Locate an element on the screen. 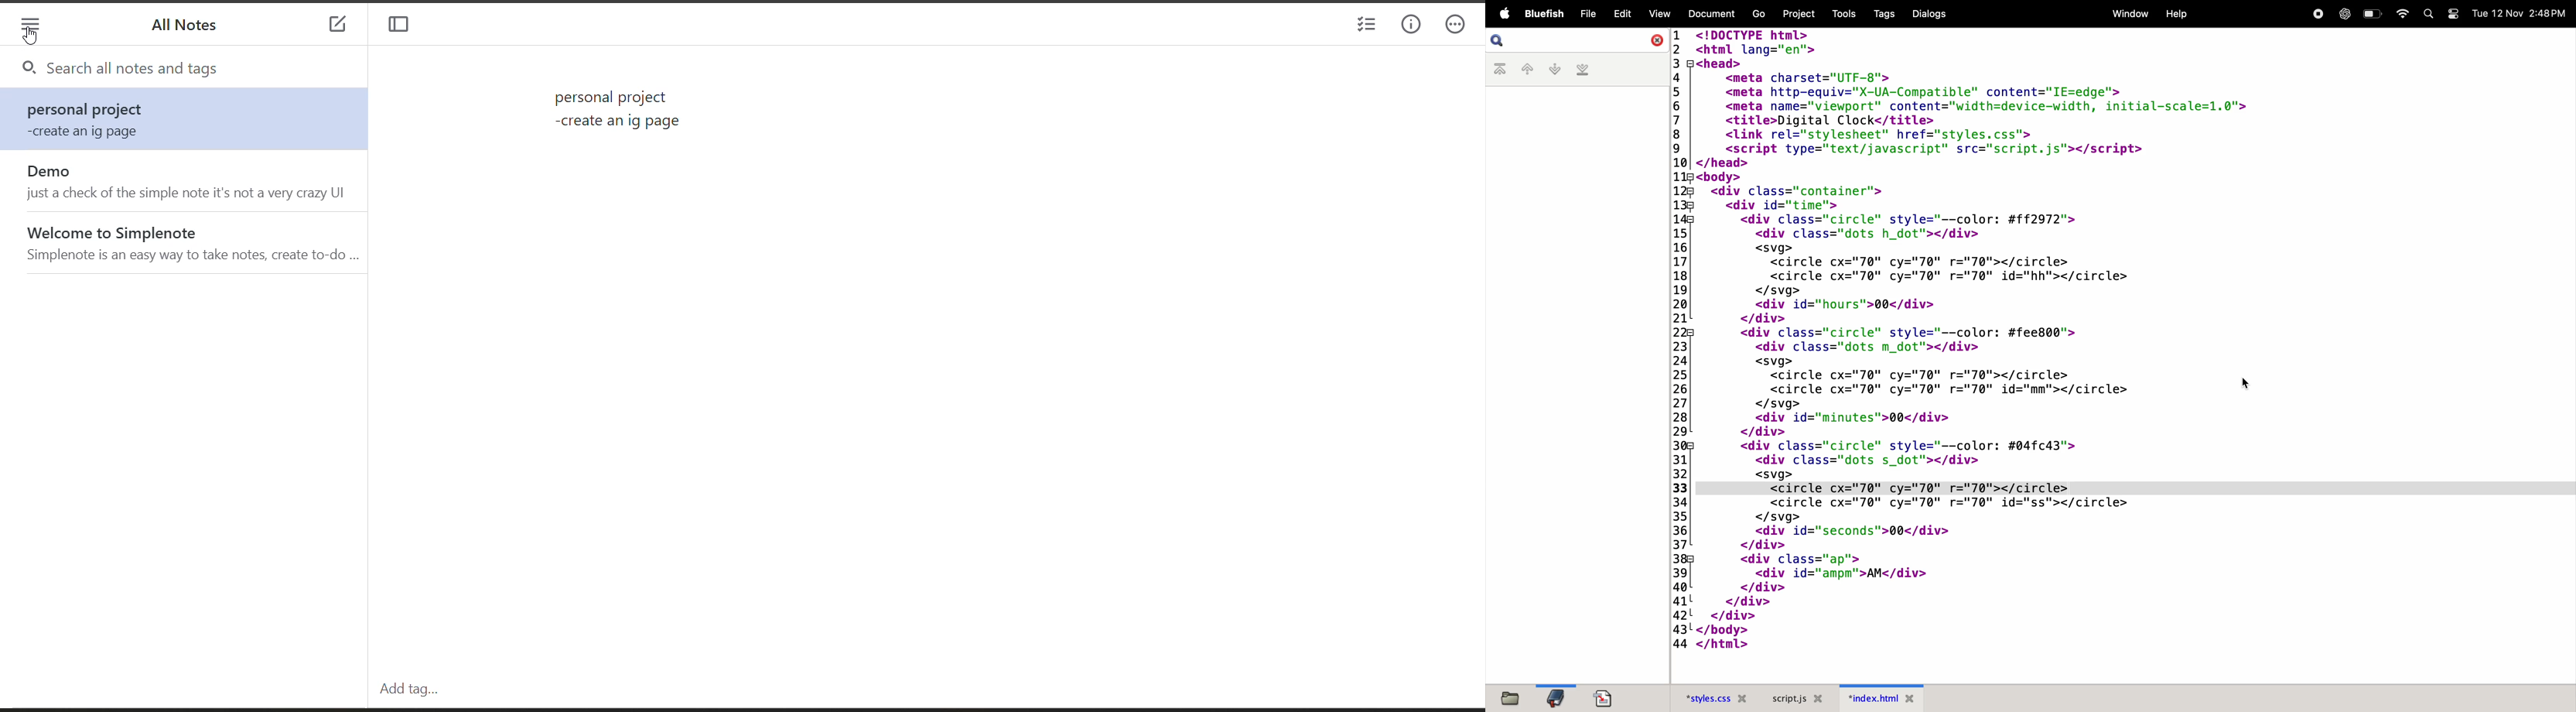 The width and height of the screenshot is (2576, 728). first bookmark is located at coordinates (1502, 70).